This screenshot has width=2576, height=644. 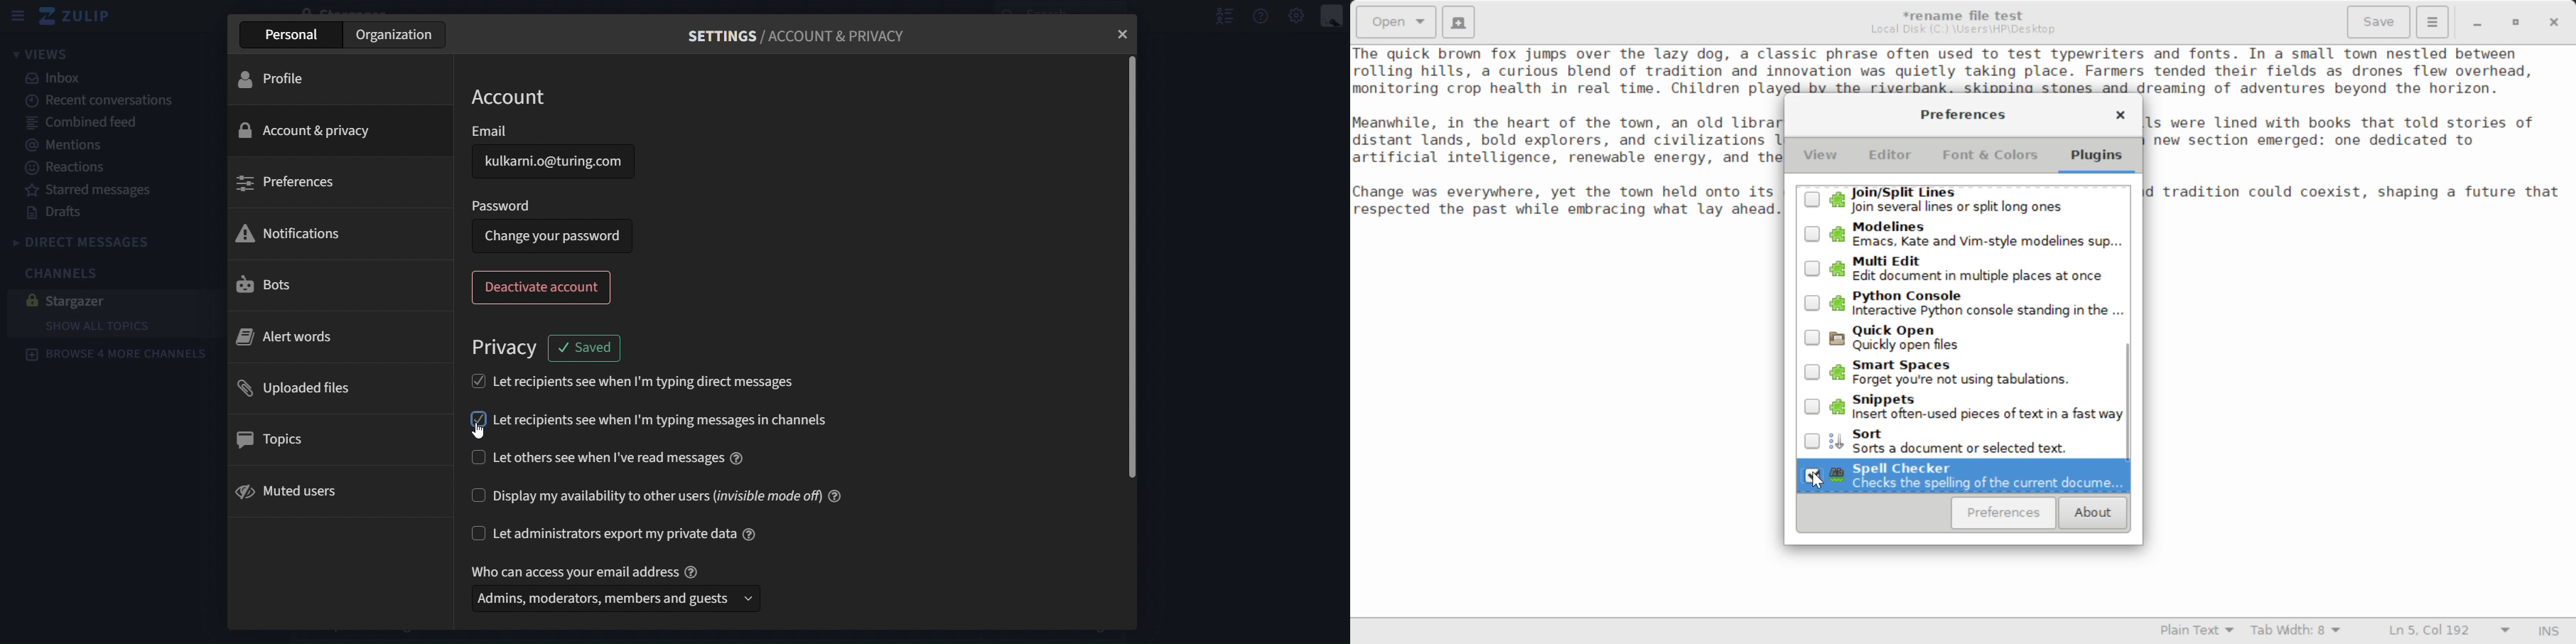 What do you see at coordinates (2380, 22) in the screenshot?
I see `Save` at bounding box center [2380, 22].